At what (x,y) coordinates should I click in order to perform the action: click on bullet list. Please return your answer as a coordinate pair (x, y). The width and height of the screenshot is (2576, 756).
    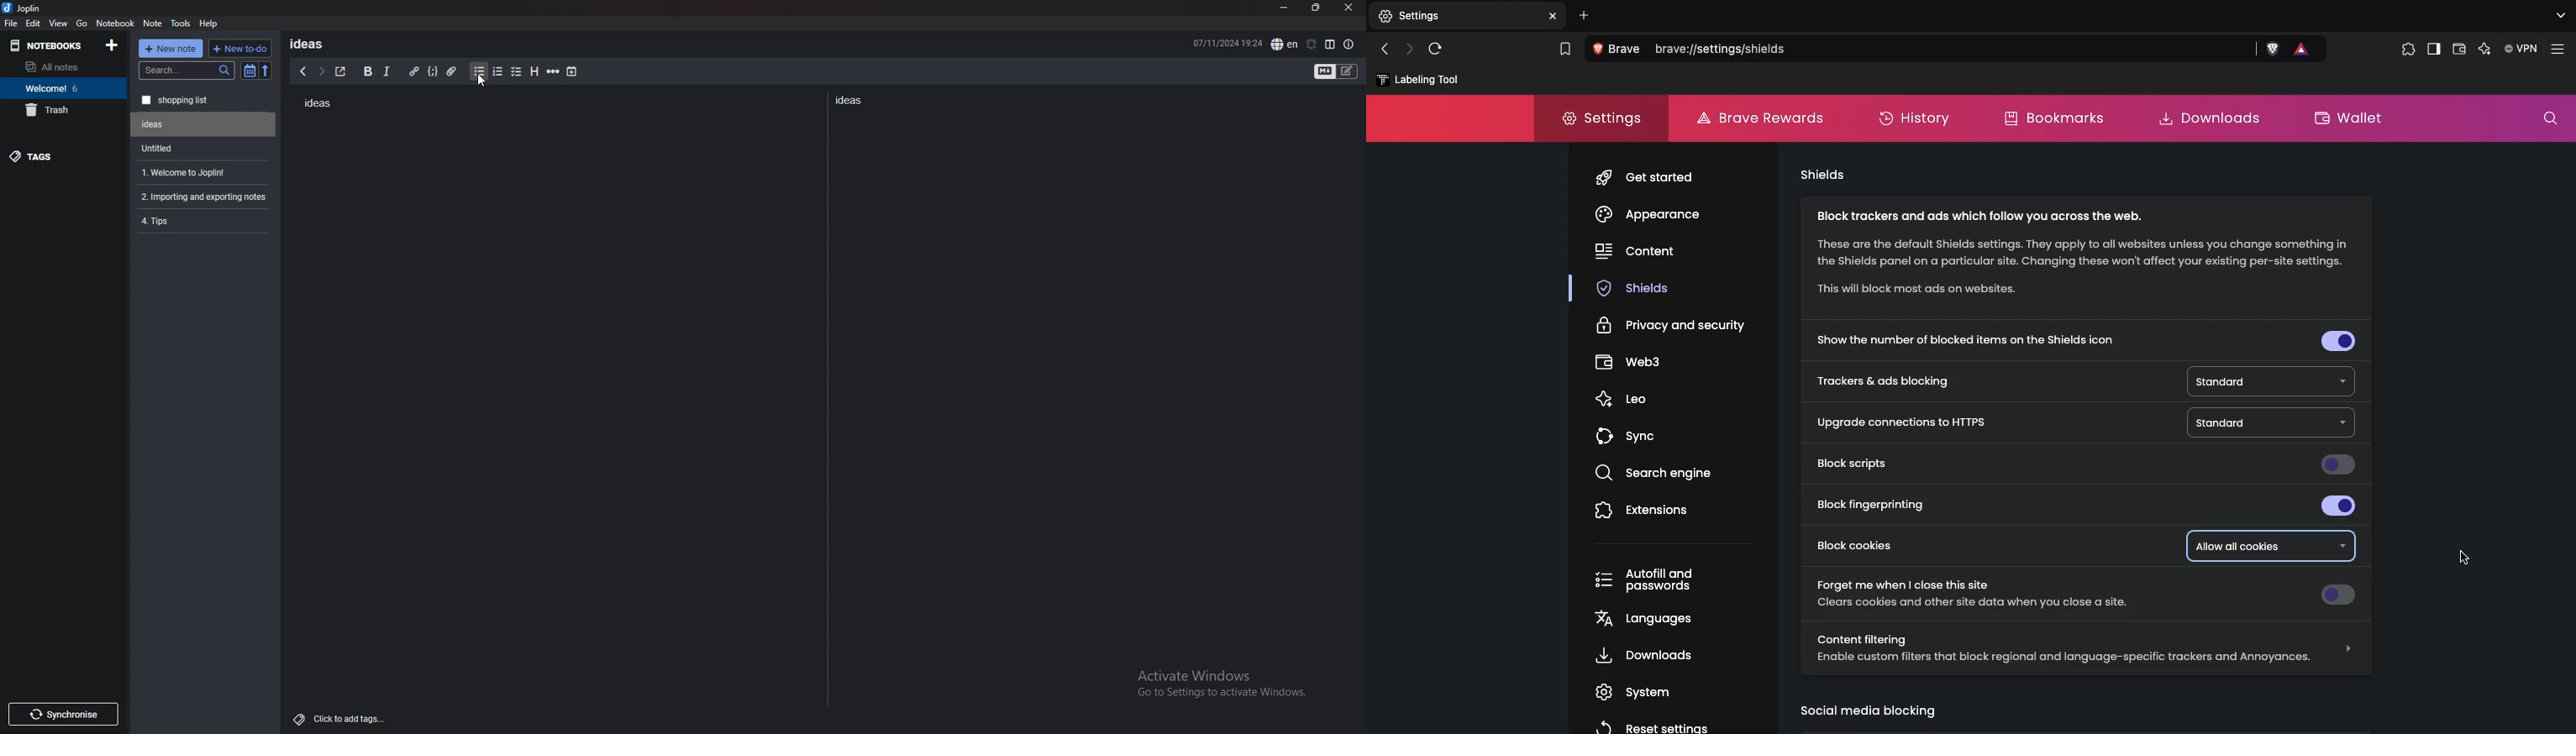
    Looking at the image, I should click on (479, 72).